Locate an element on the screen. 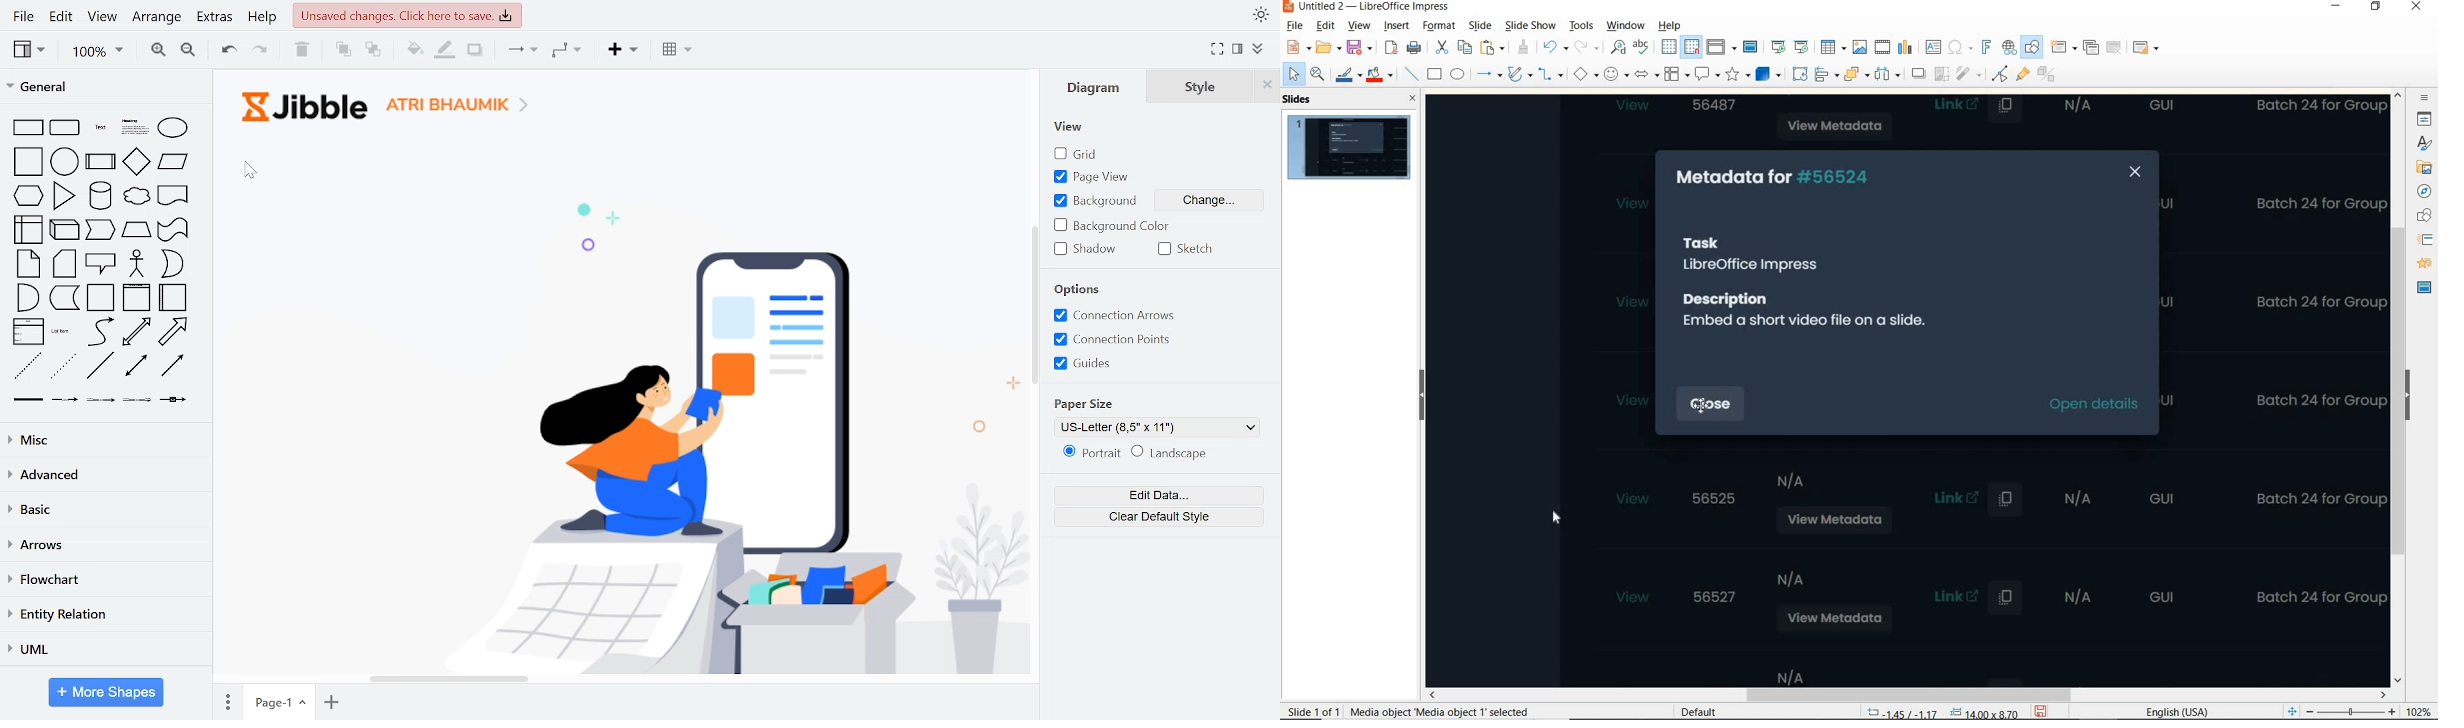 The height and width of the screenshot is (728, 2464). DELETE SLIDE is located at coordinates (2115, 48).